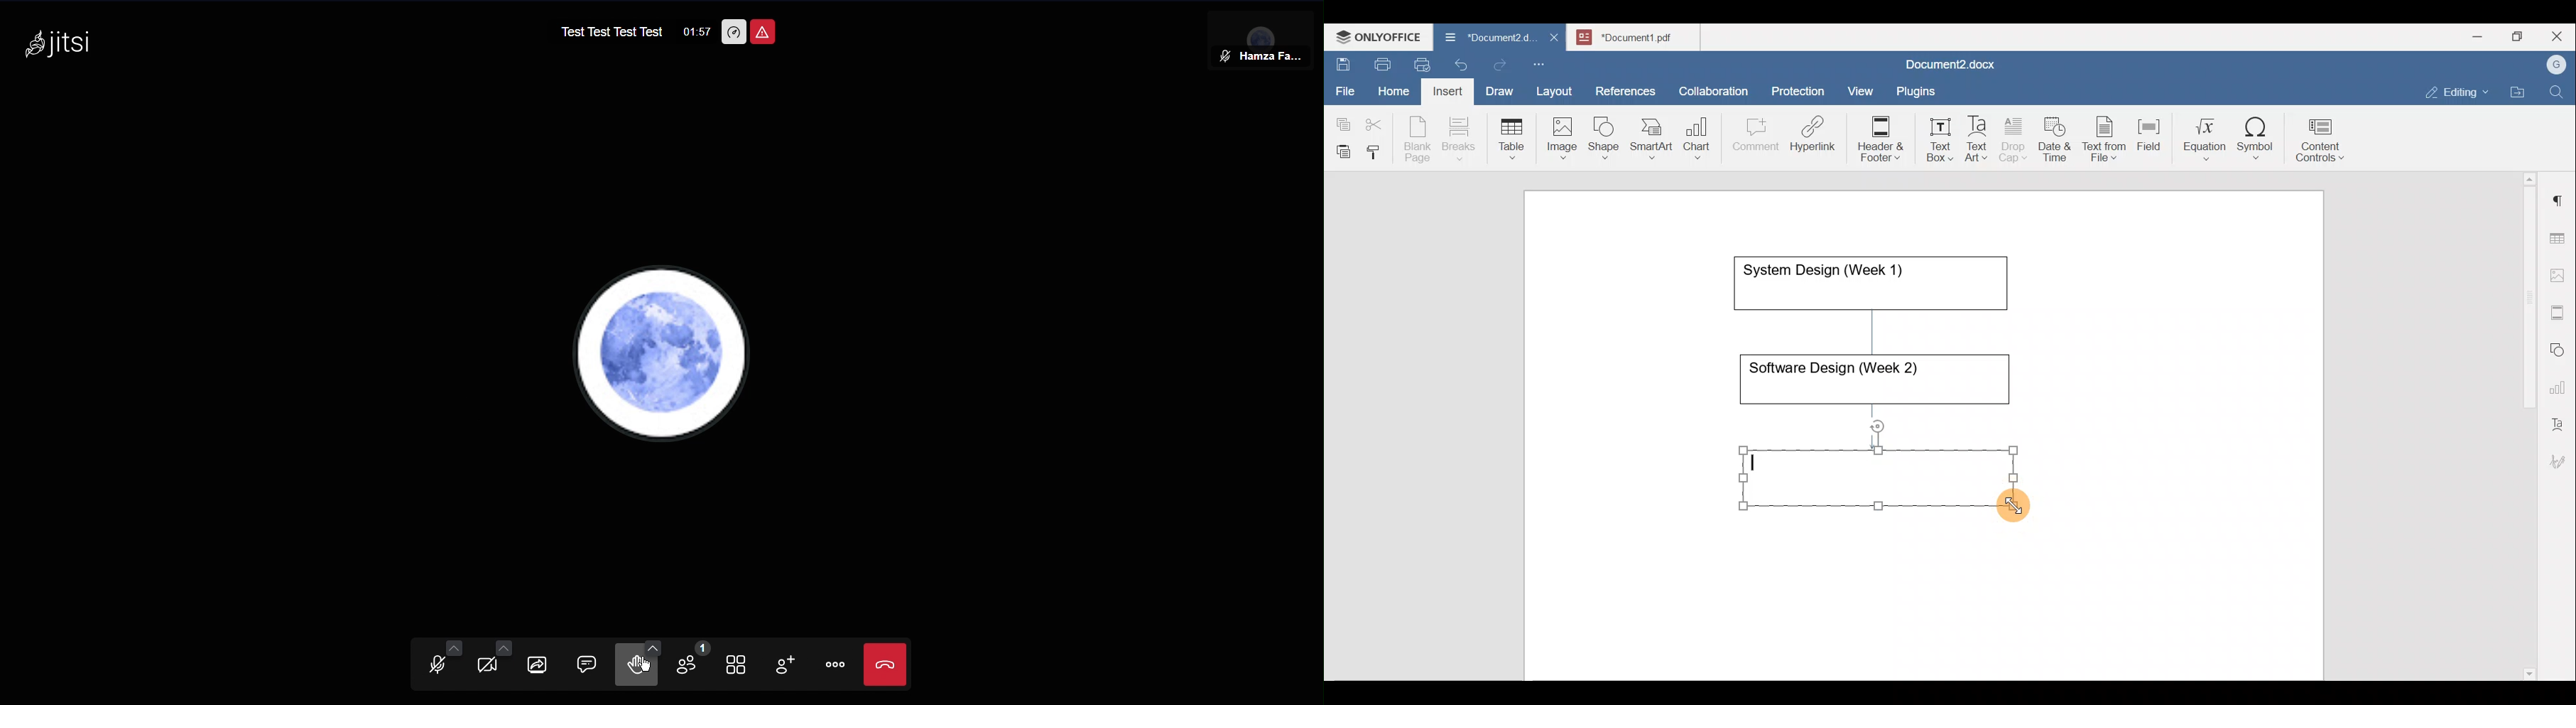 The image size is (2576, 728). What do you see at coordinates (1876, 138) in the screenshot?
I see `Header & footer` at bounding box center [1876, 138].